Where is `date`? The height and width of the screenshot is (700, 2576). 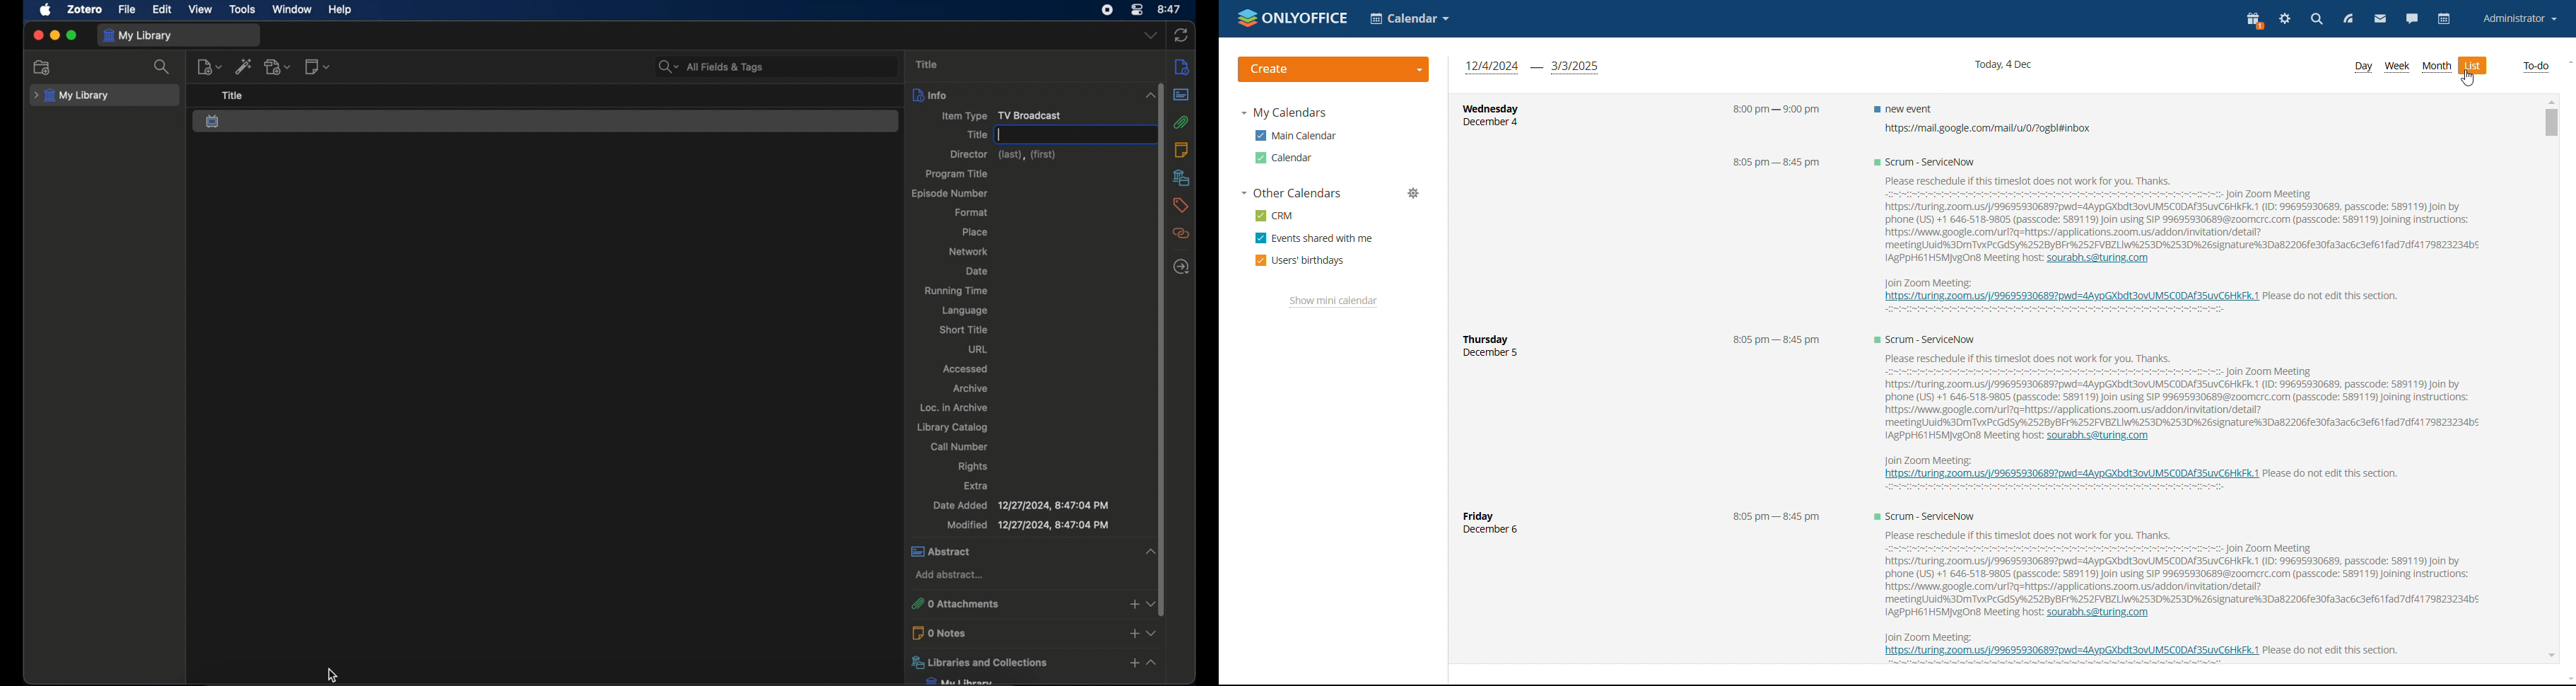 date is located at coordinates (976, 272).